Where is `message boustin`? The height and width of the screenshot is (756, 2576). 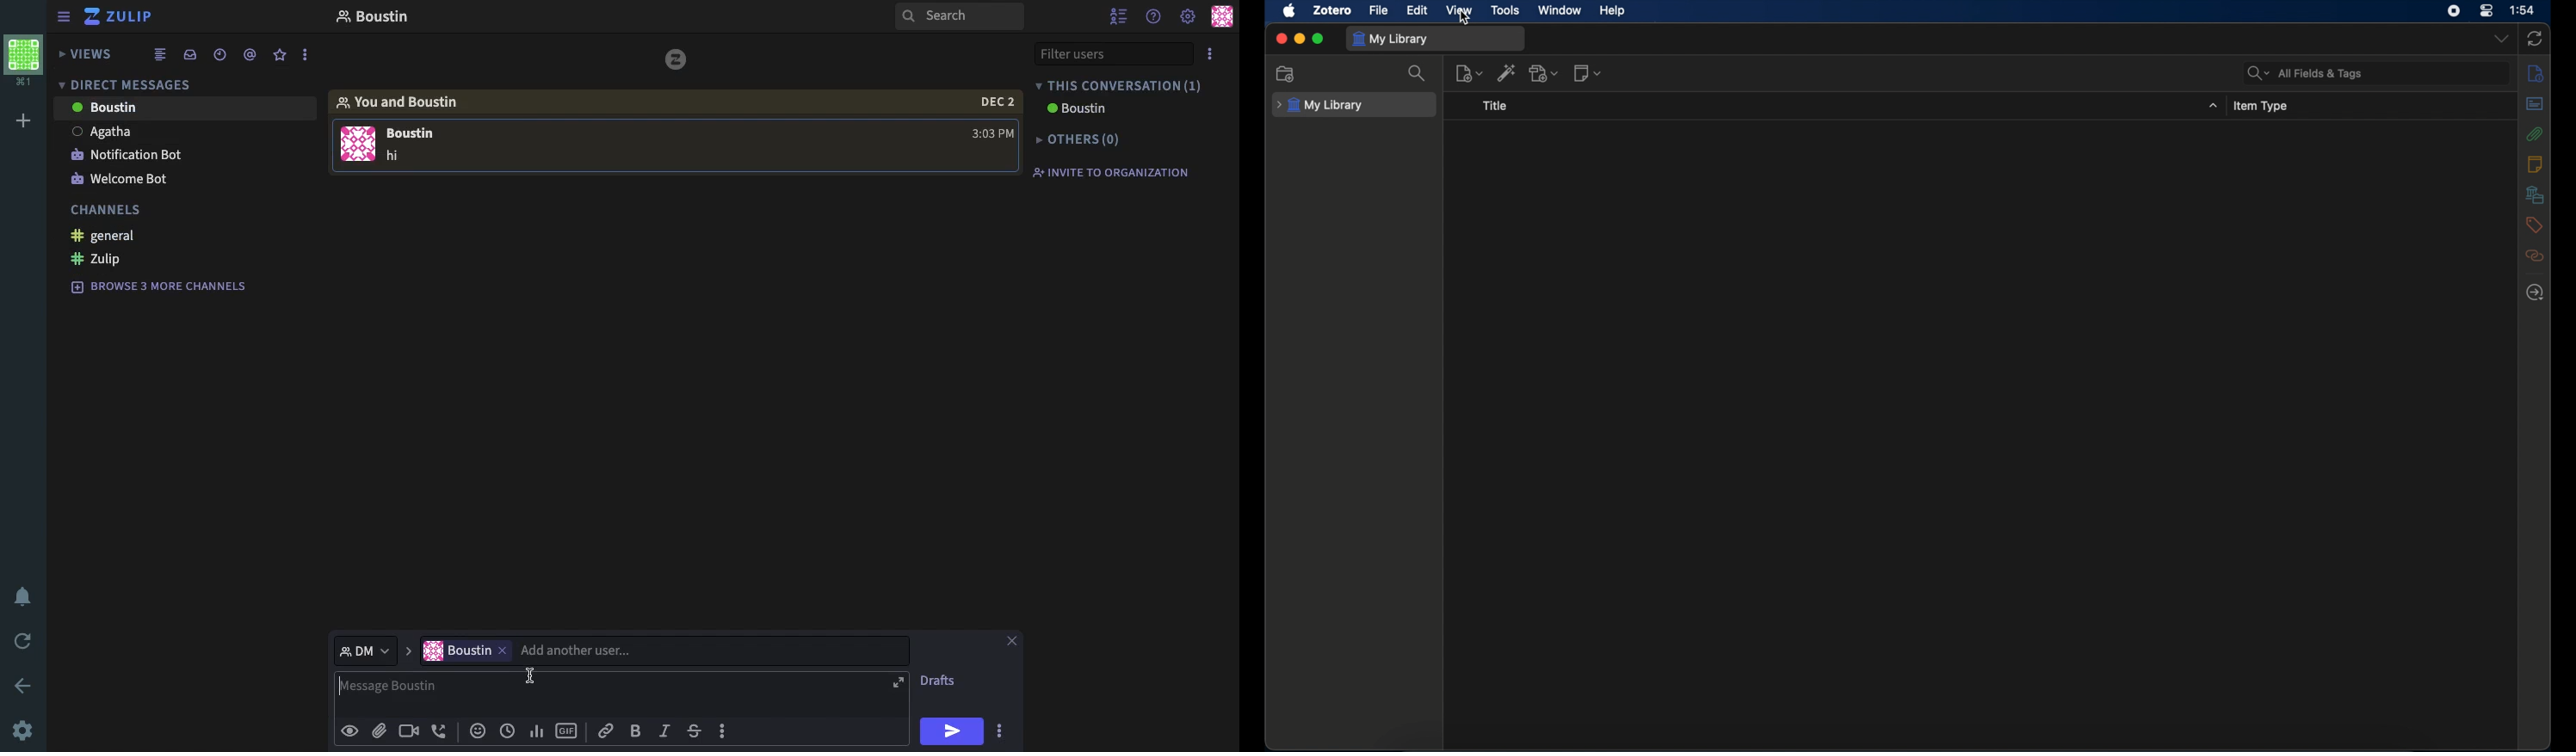
message boustin is located at coordinates (603, 694).